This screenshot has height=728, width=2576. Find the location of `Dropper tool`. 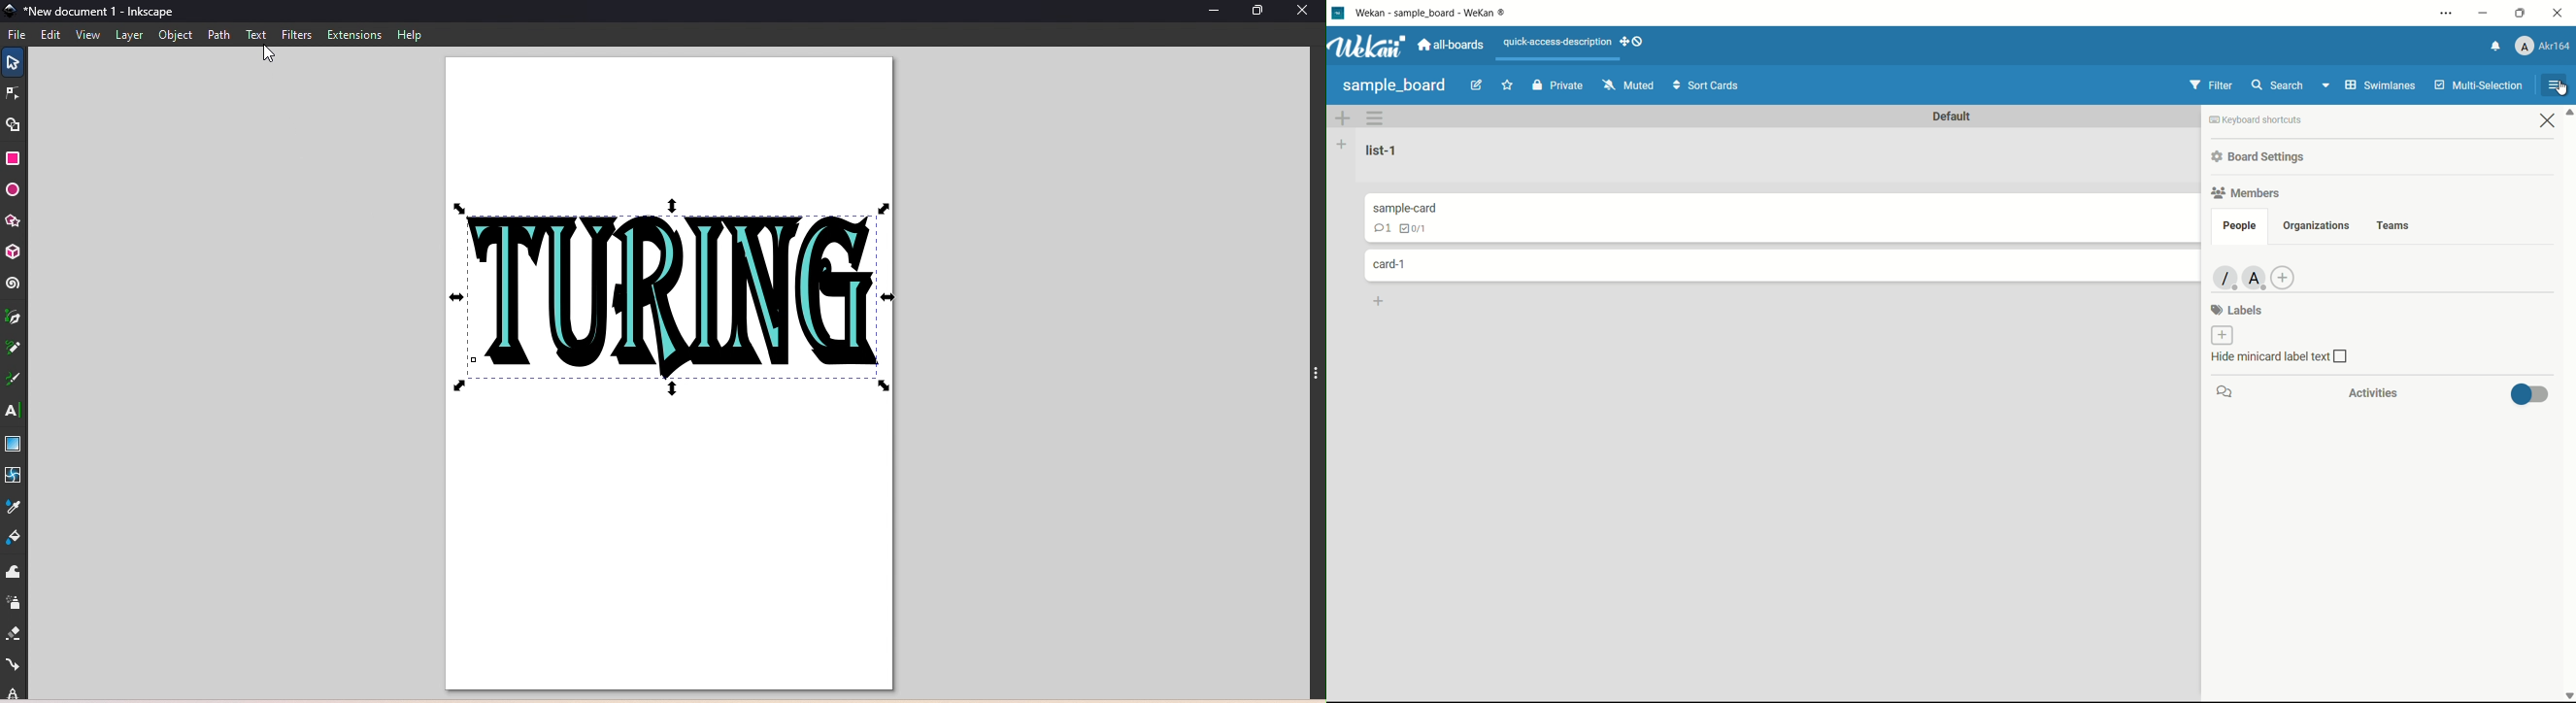

Dropper tool is located at coordinates (17, 505).